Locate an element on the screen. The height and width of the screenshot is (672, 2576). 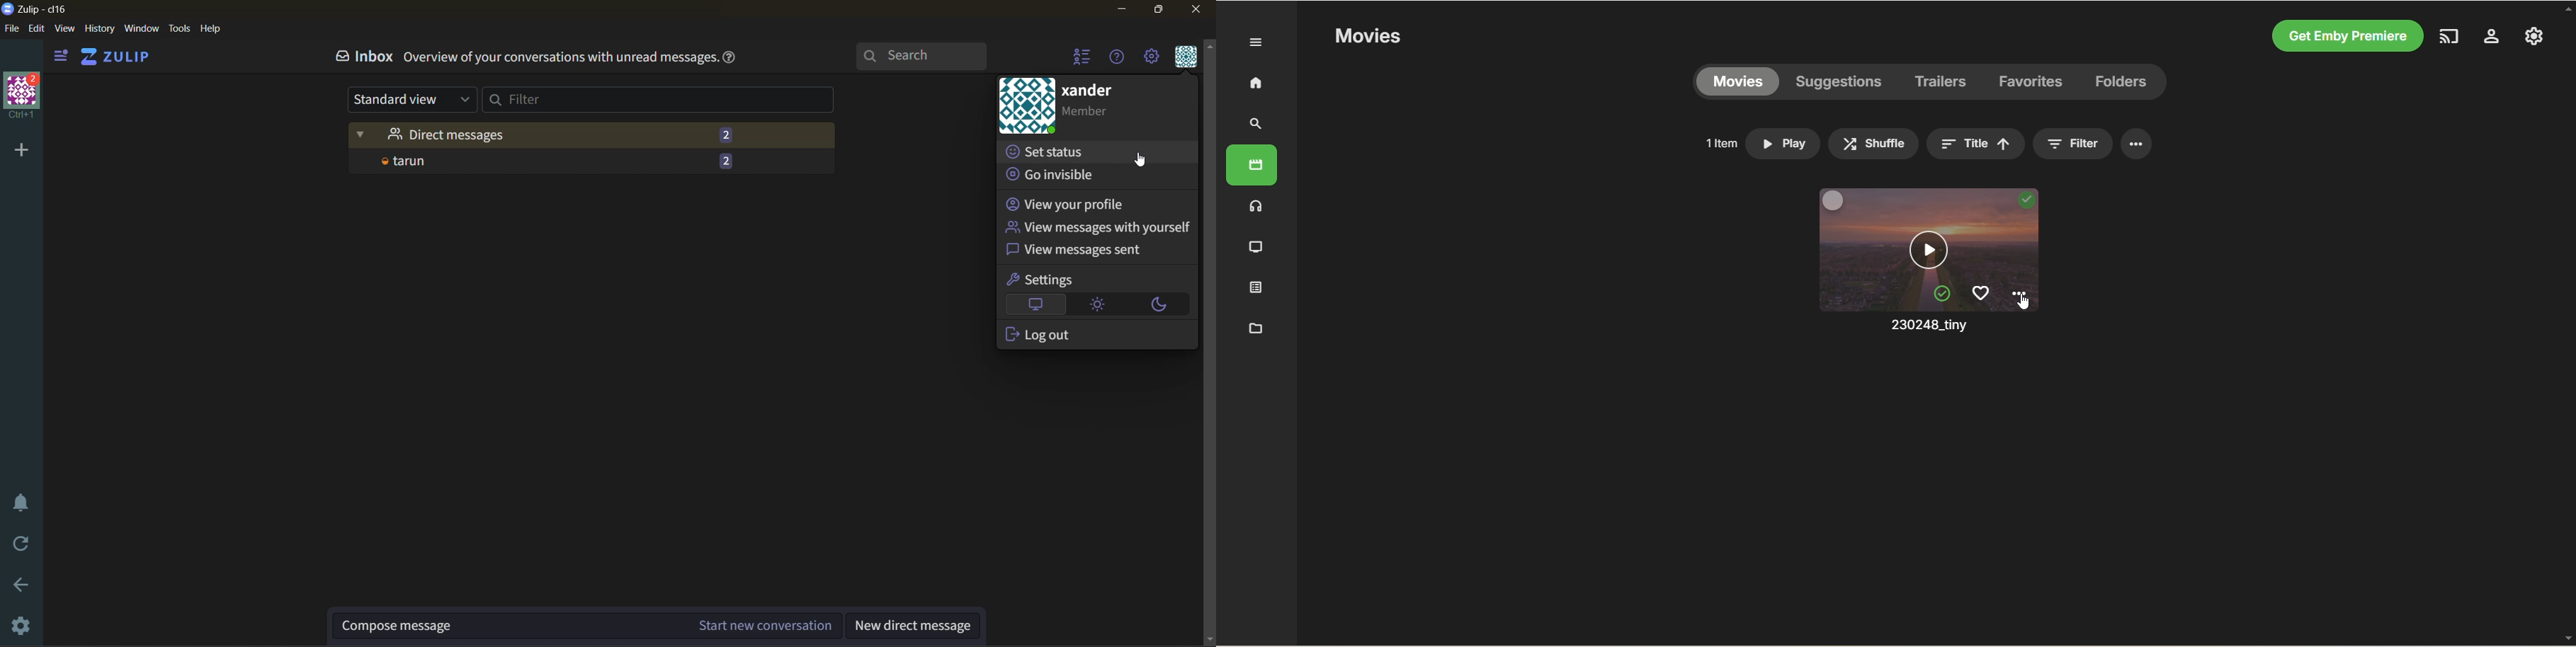
settings menu is located at coordinates (1154, 58).